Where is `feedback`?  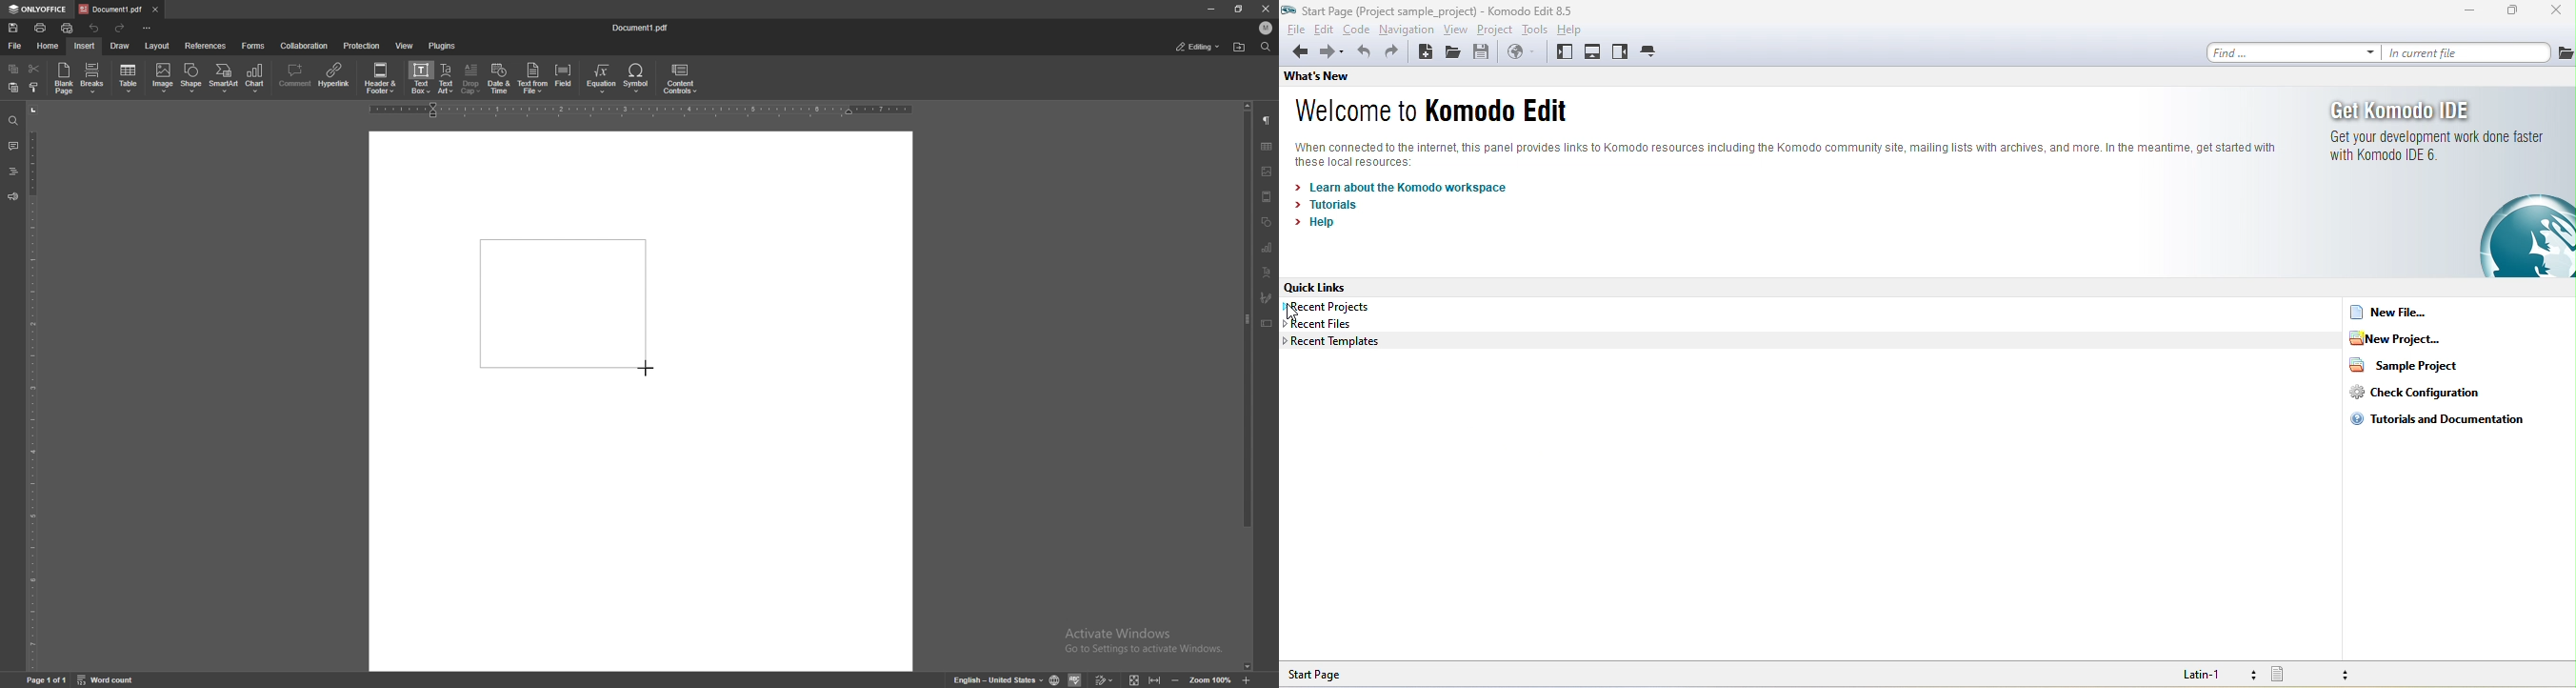
feedback is located at coordinates (13, 196).